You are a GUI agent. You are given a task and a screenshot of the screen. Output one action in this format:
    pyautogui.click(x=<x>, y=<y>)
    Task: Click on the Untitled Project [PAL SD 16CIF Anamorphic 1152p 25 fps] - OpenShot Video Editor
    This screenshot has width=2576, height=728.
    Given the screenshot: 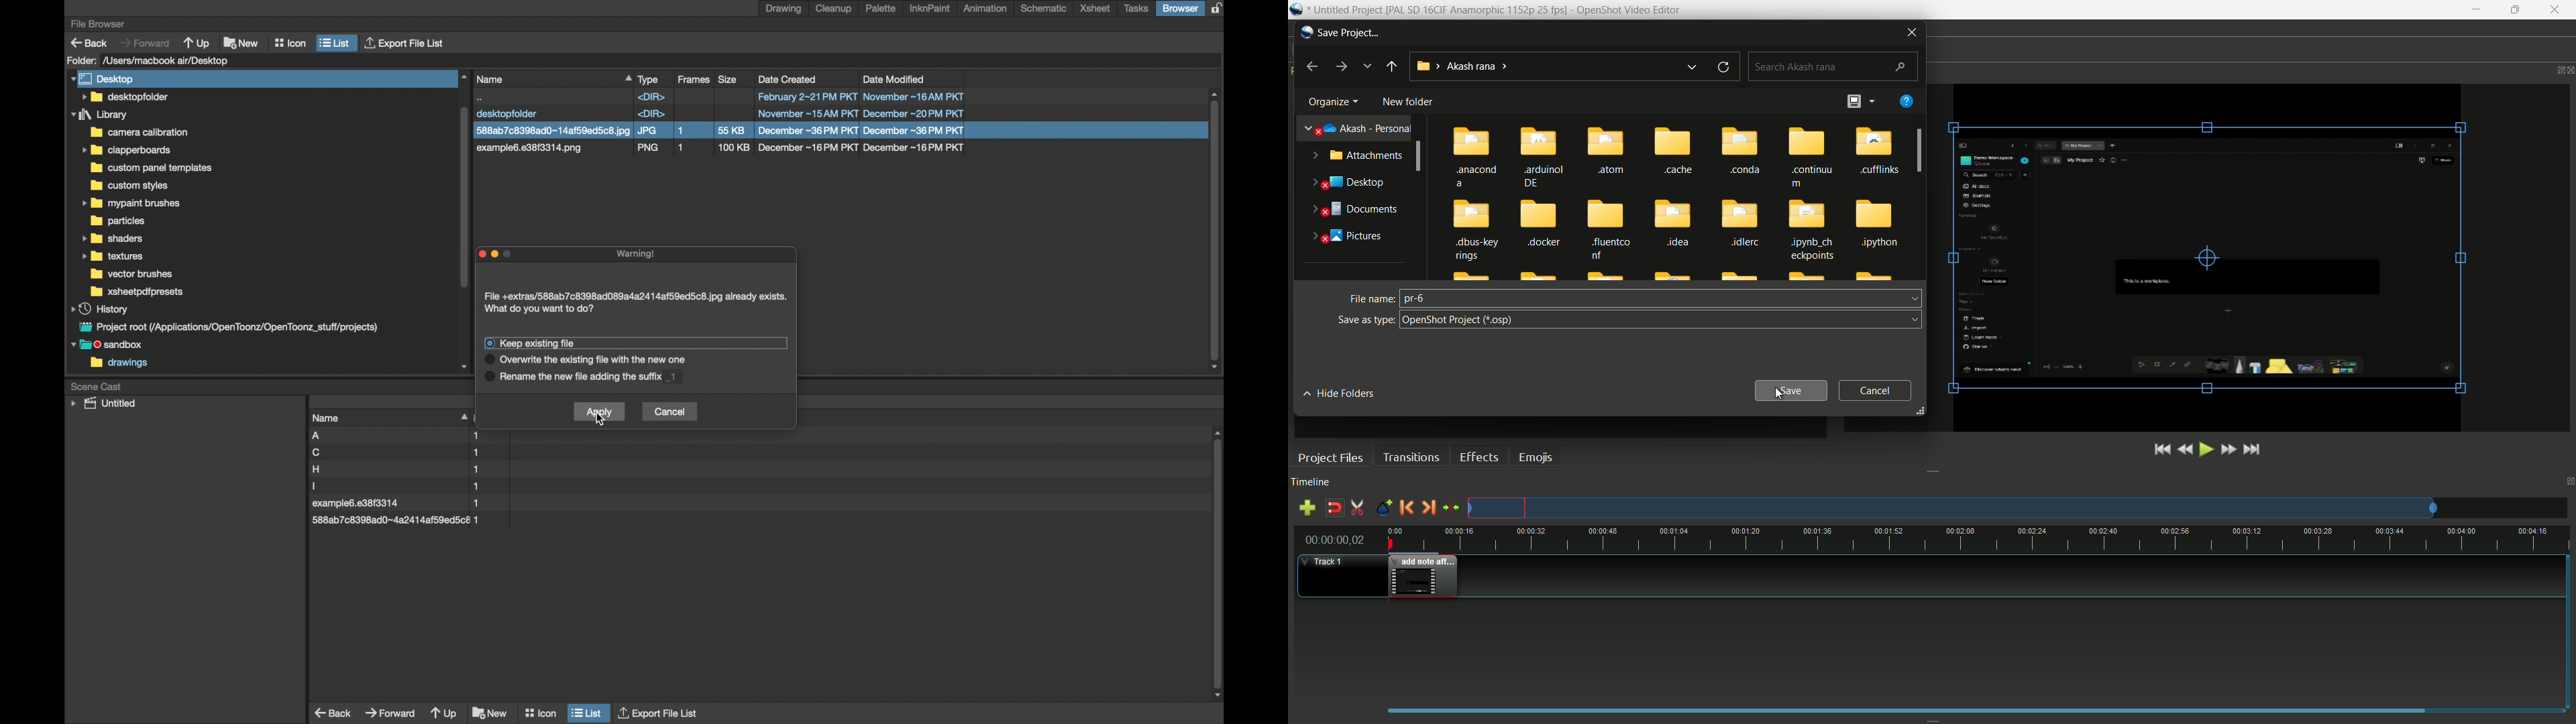 What is the action you would take?
    pyautogui.click(x=1500, y=9)
    